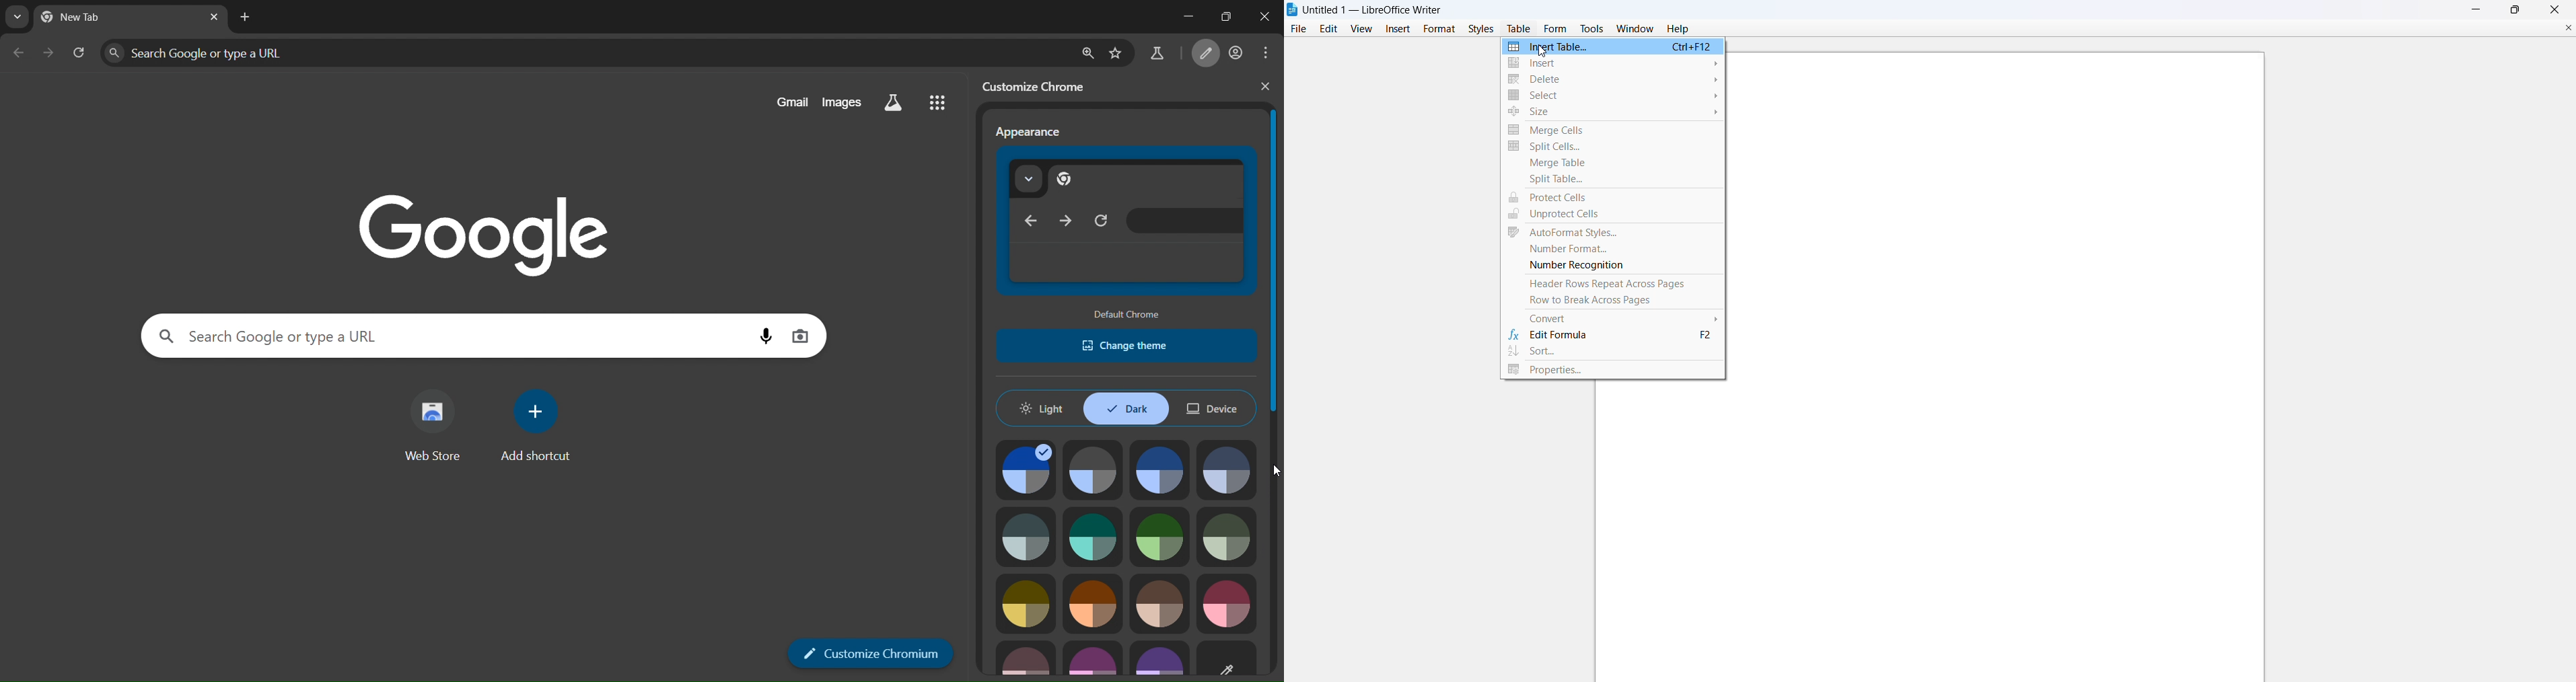 Image resolution: width=2576 pixels, height=700 pixels. What do you see at coordinates (1221, 15) in the screenshot?
I see `restore down` at bounding box center [1221, 15].